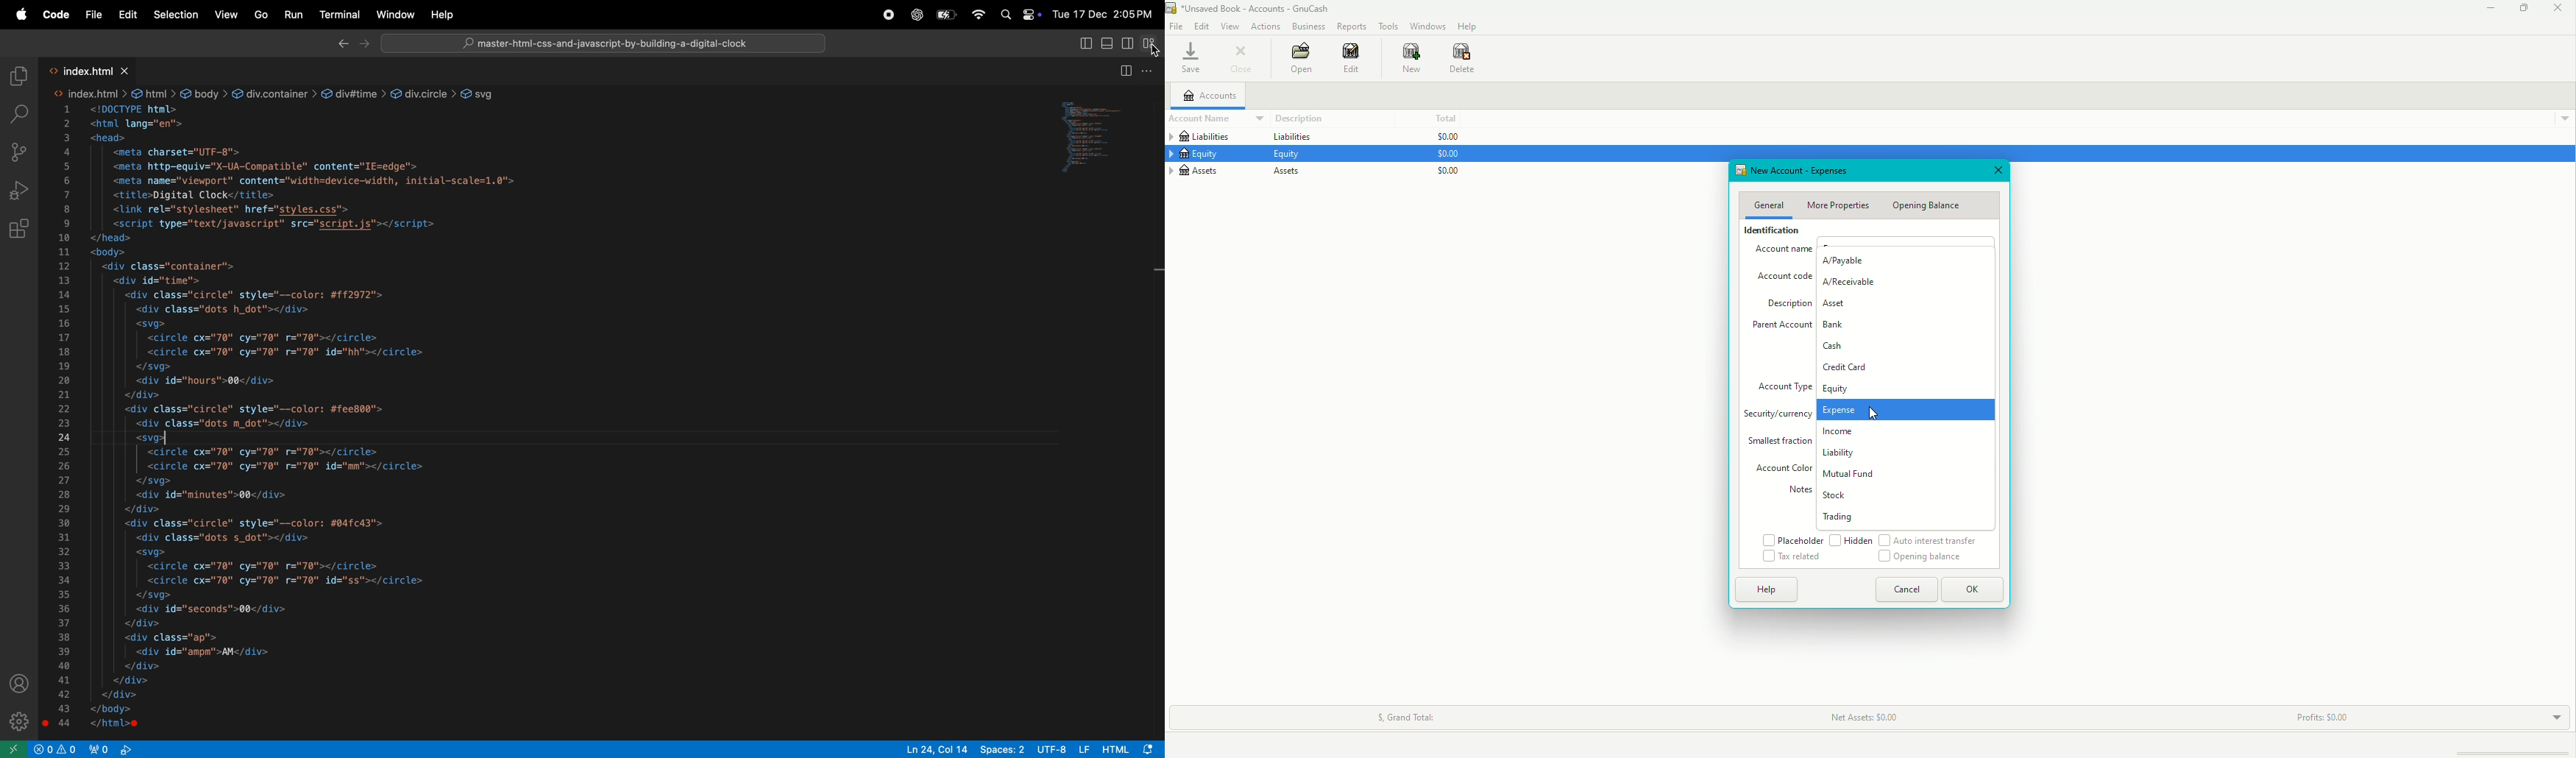 The height and width of the screenshot is (784, 2576). Describe the element at coordinates (915, 14) in the screenshot. I see `chatgpt` at that location.